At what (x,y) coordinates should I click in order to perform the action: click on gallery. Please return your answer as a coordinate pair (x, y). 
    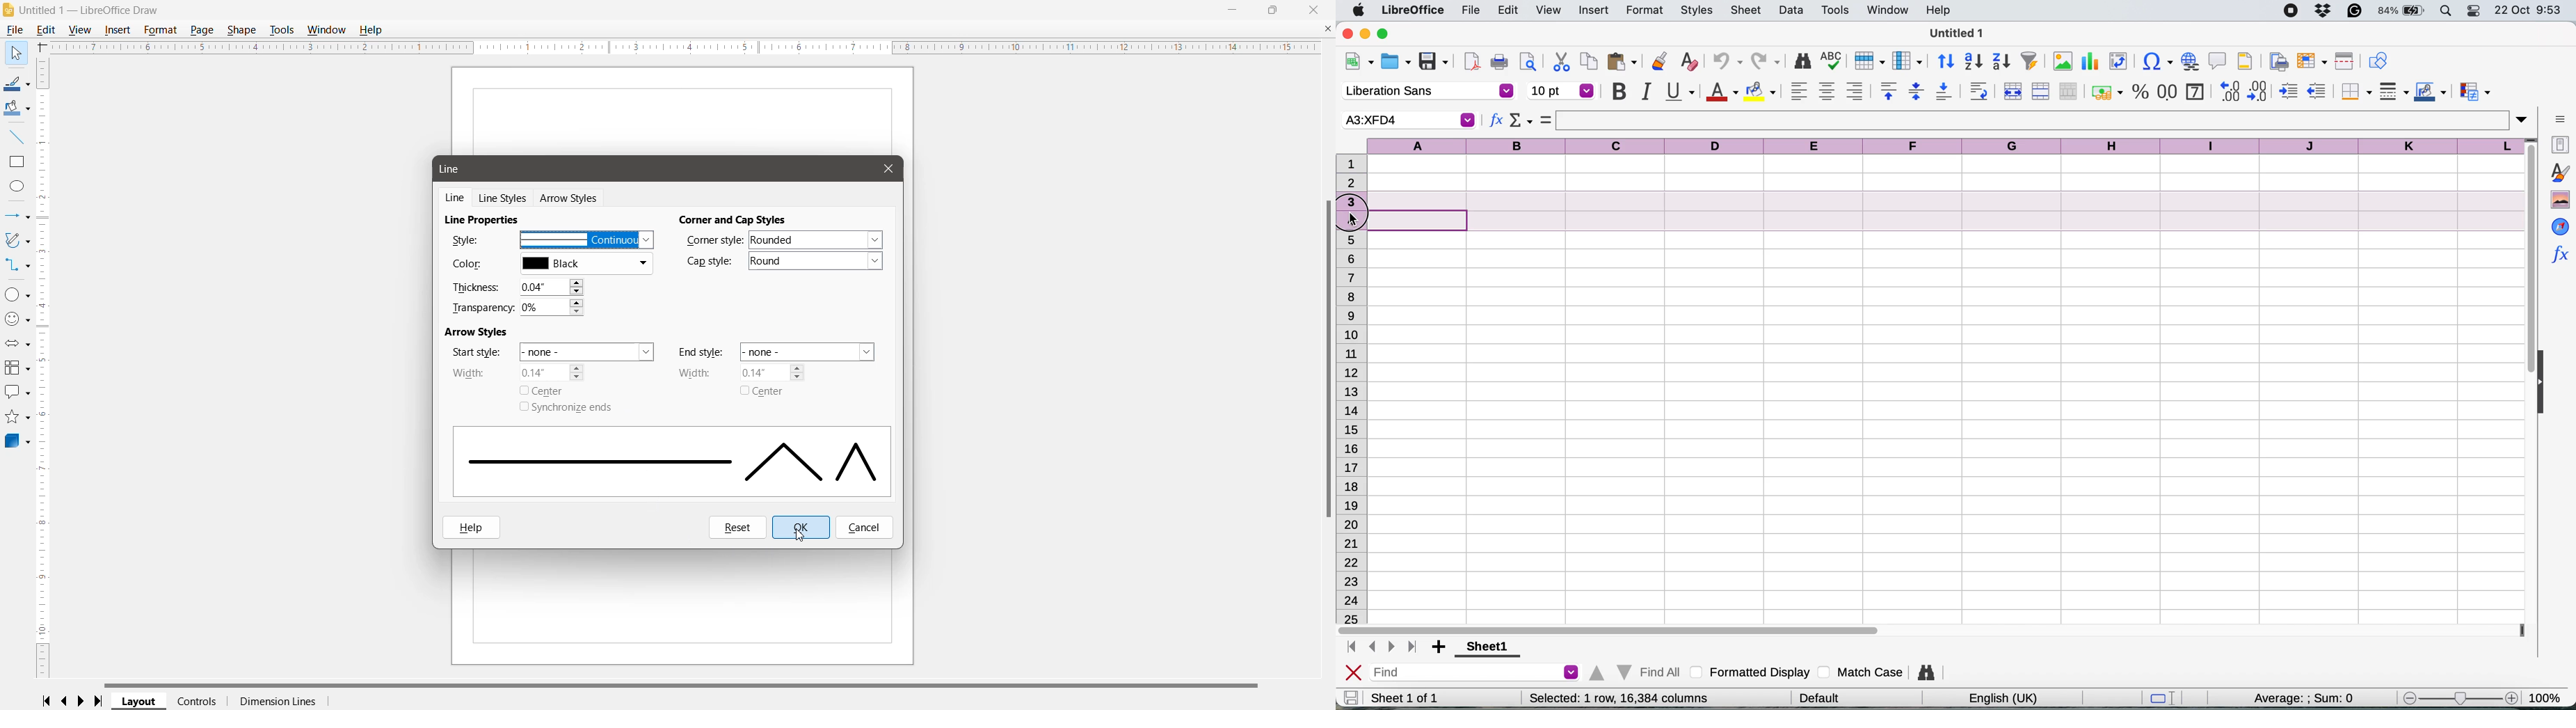
    Looking at the image, I should click on (2560, 200).